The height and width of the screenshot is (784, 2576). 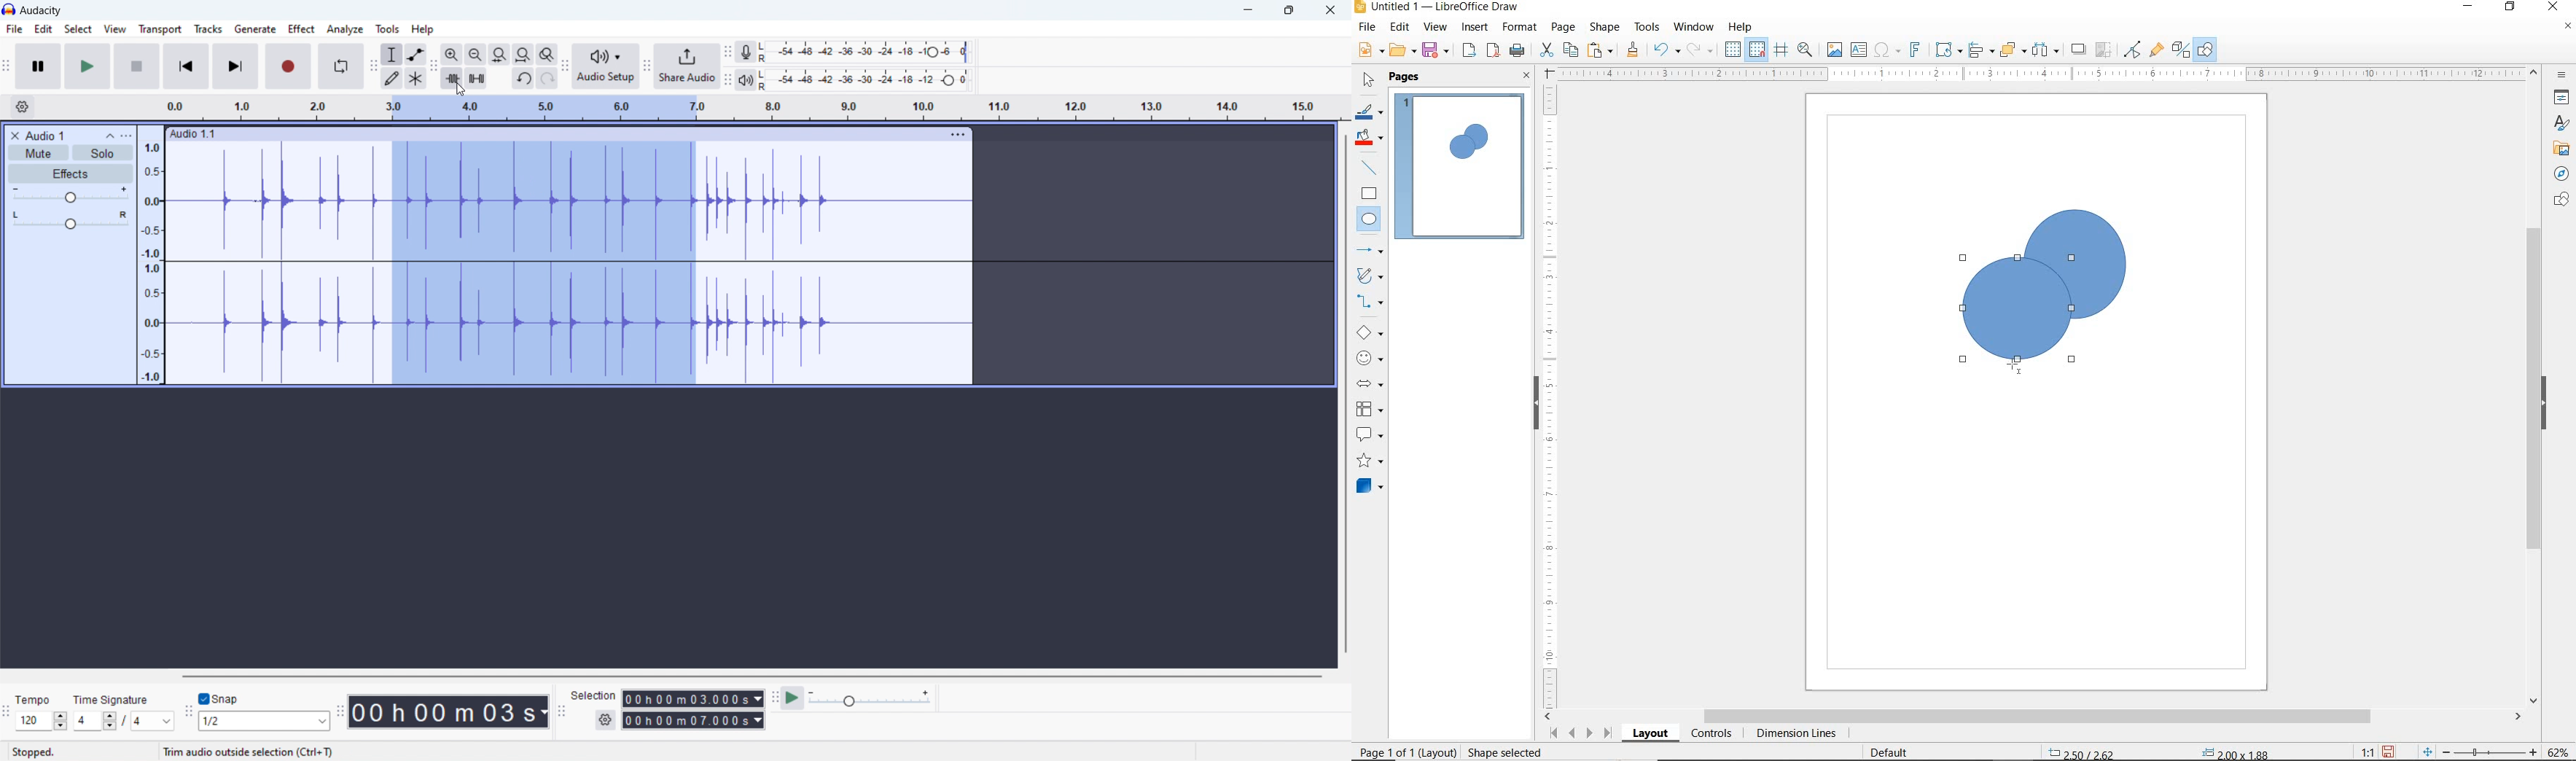 What do you see at coordinates (728, 52) in the screenshot?
I see `recording meter toolbar` at bounding box center [728, 52].